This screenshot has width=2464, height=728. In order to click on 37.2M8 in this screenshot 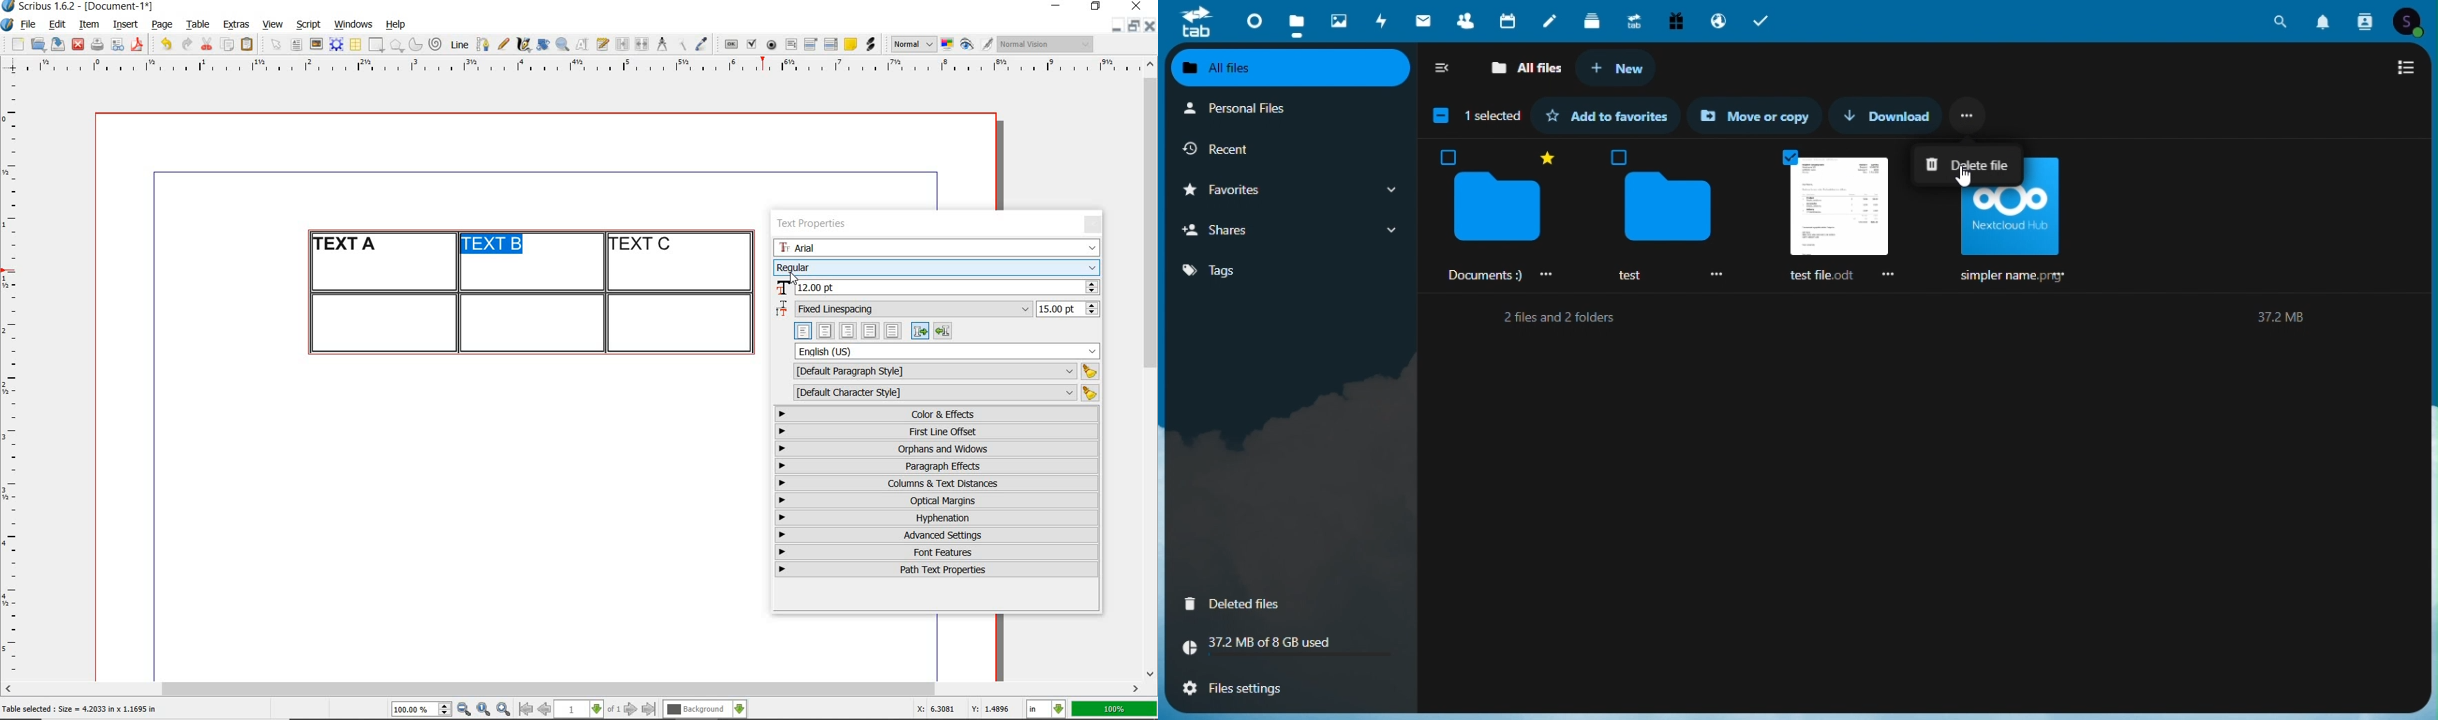, I will do `click(2281, 315)`.